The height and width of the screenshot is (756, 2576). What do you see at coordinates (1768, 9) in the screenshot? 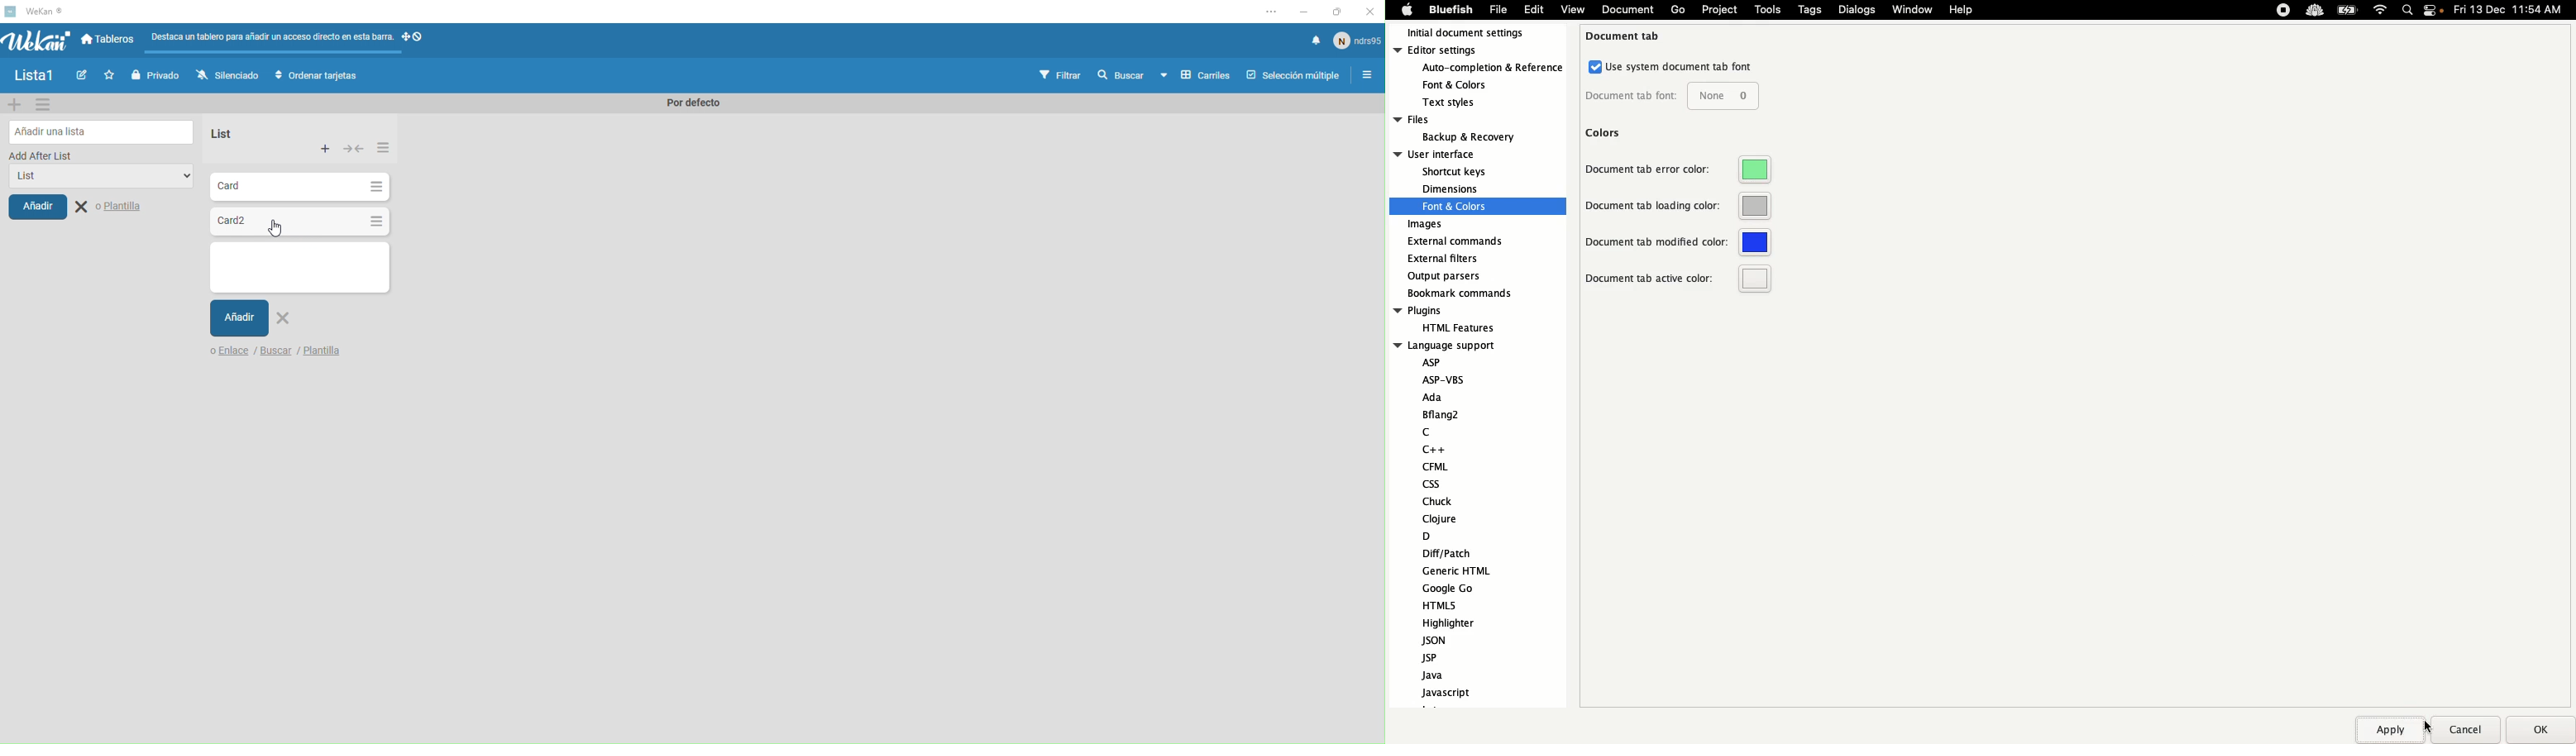
I see `Tools` at bounding box center [1768, 9].